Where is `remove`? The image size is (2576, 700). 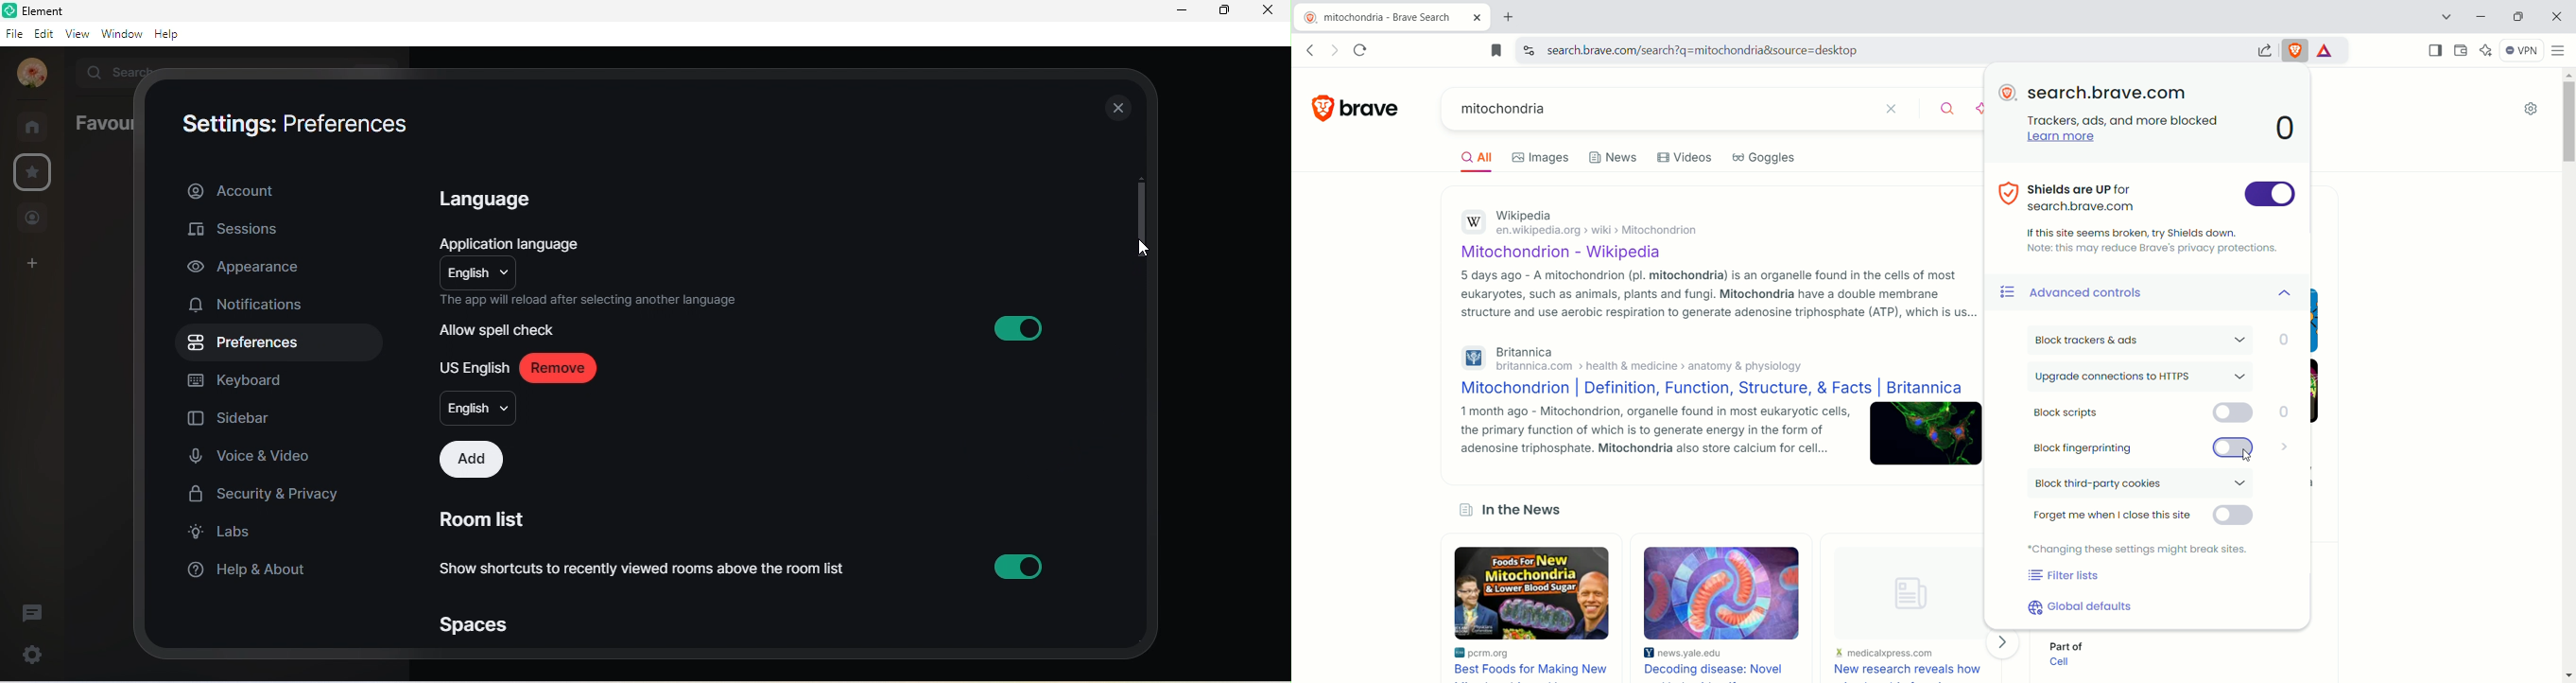
remove is located at coordinates (564, 368).